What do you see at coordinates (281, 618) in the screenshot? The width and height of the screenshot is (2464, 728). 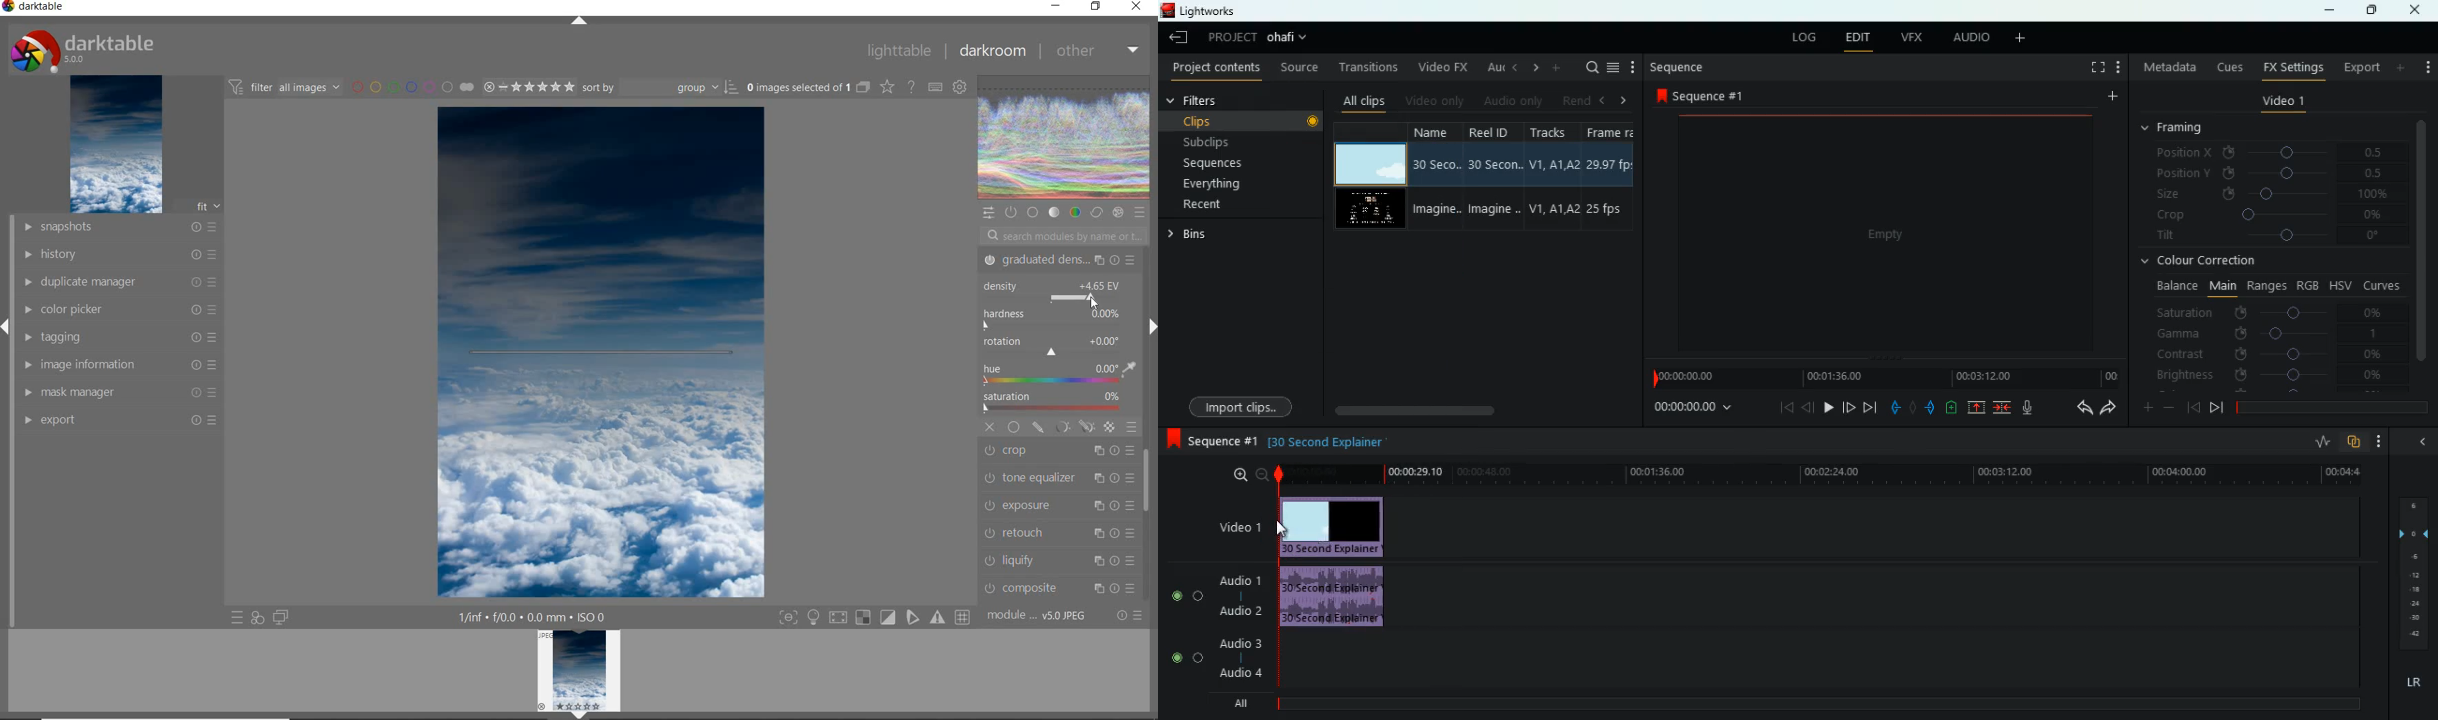 I see `DISPLAY A SECOND DARKROOM DISPLAY` at bounding box center [281, 618].